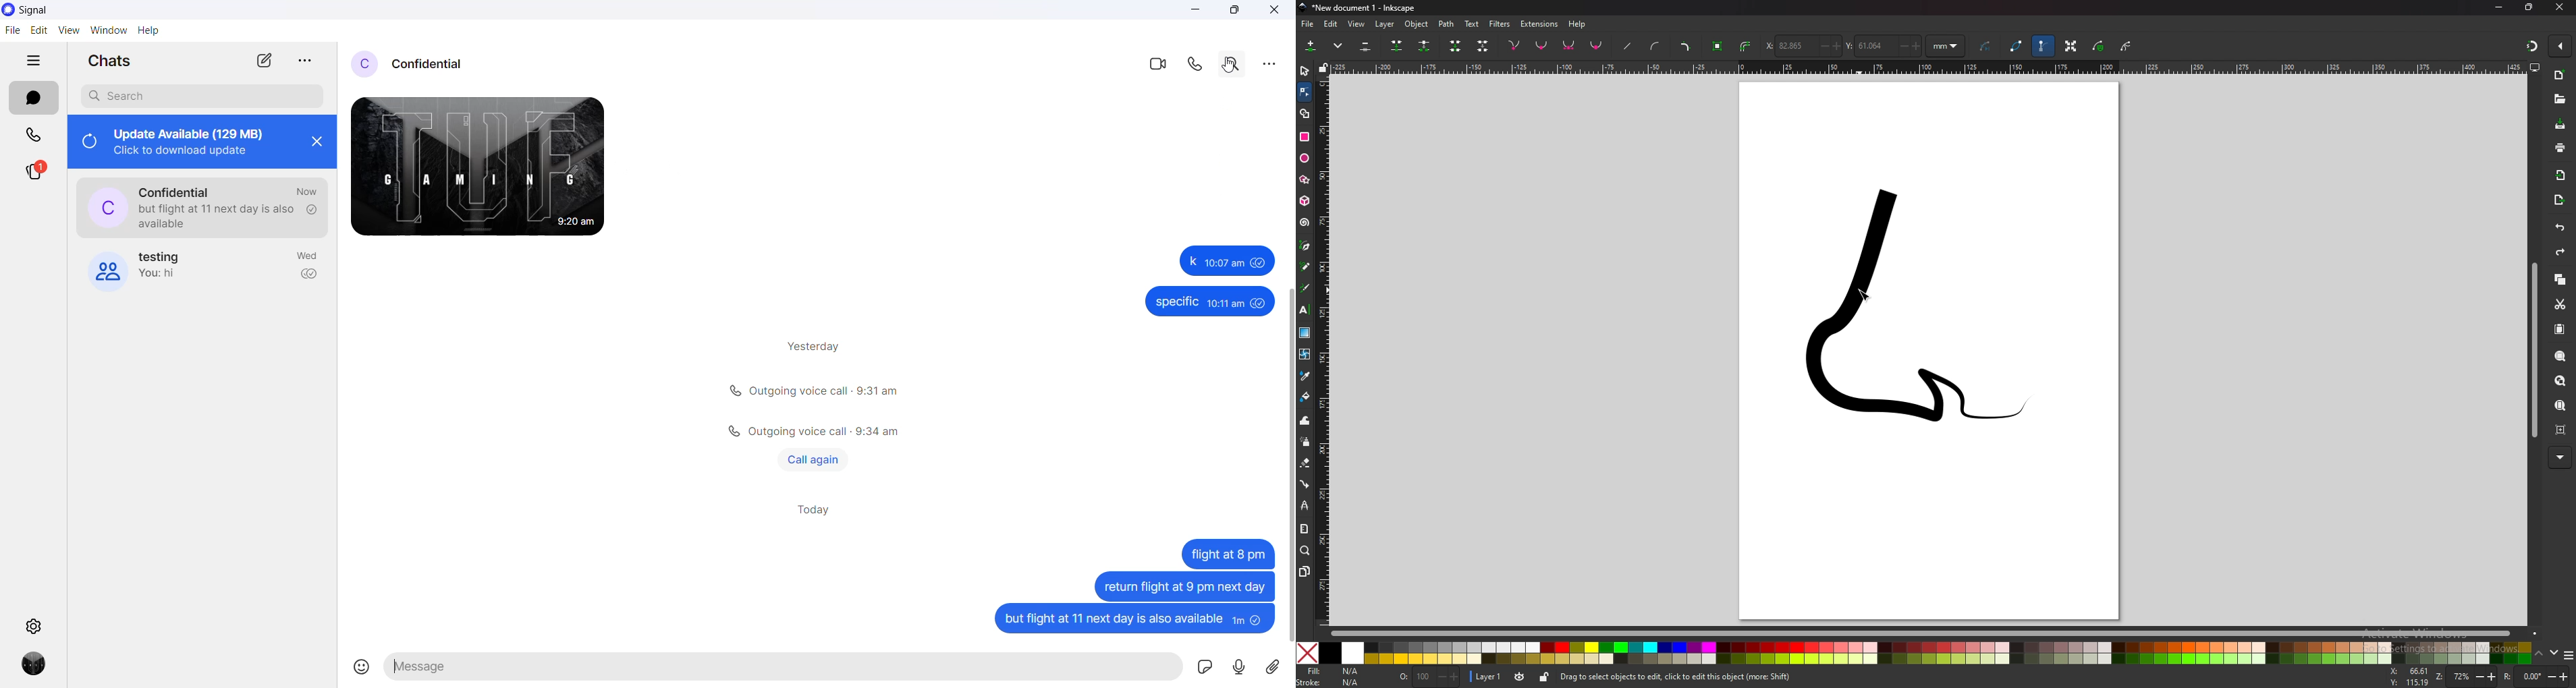  What do you see at coordinates (1685, 47) in the screenshot?
I see `add corners lpe` at bounding box center [1685, 47].